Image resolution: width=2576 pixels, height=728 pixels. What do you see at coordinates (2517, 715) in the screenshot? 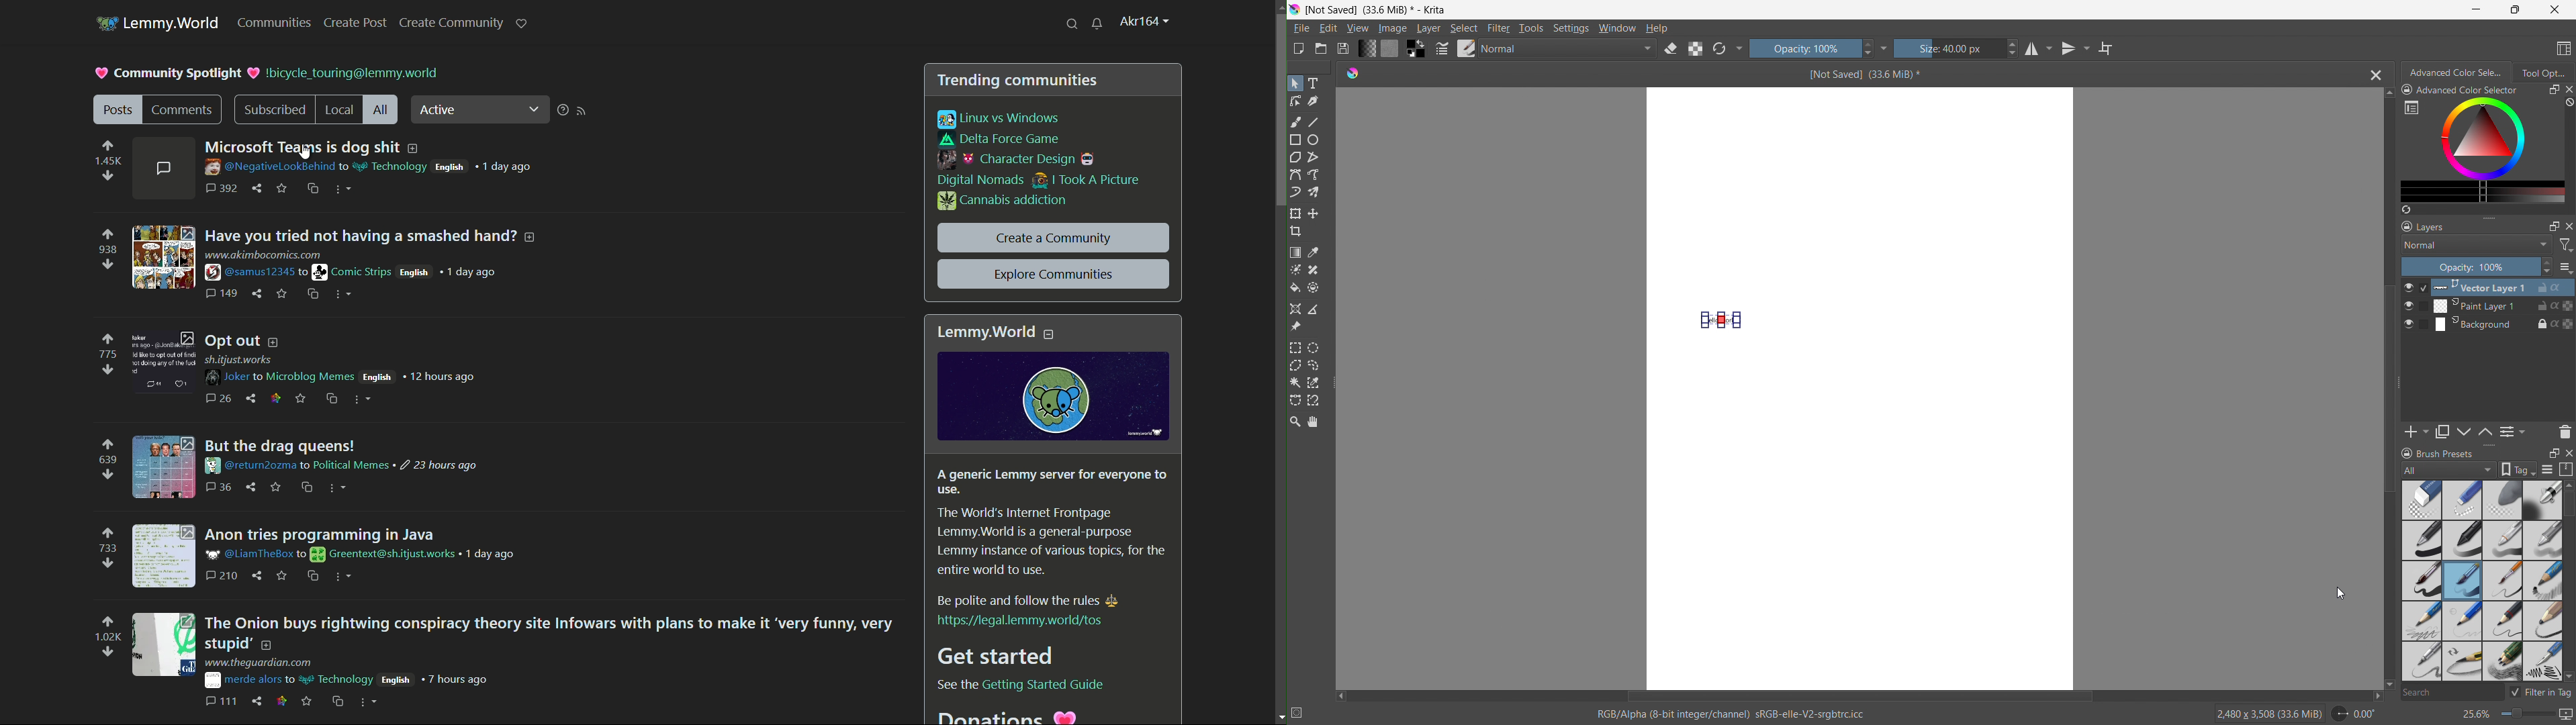
I see `zoom level` at bounding box center [2517, 715].